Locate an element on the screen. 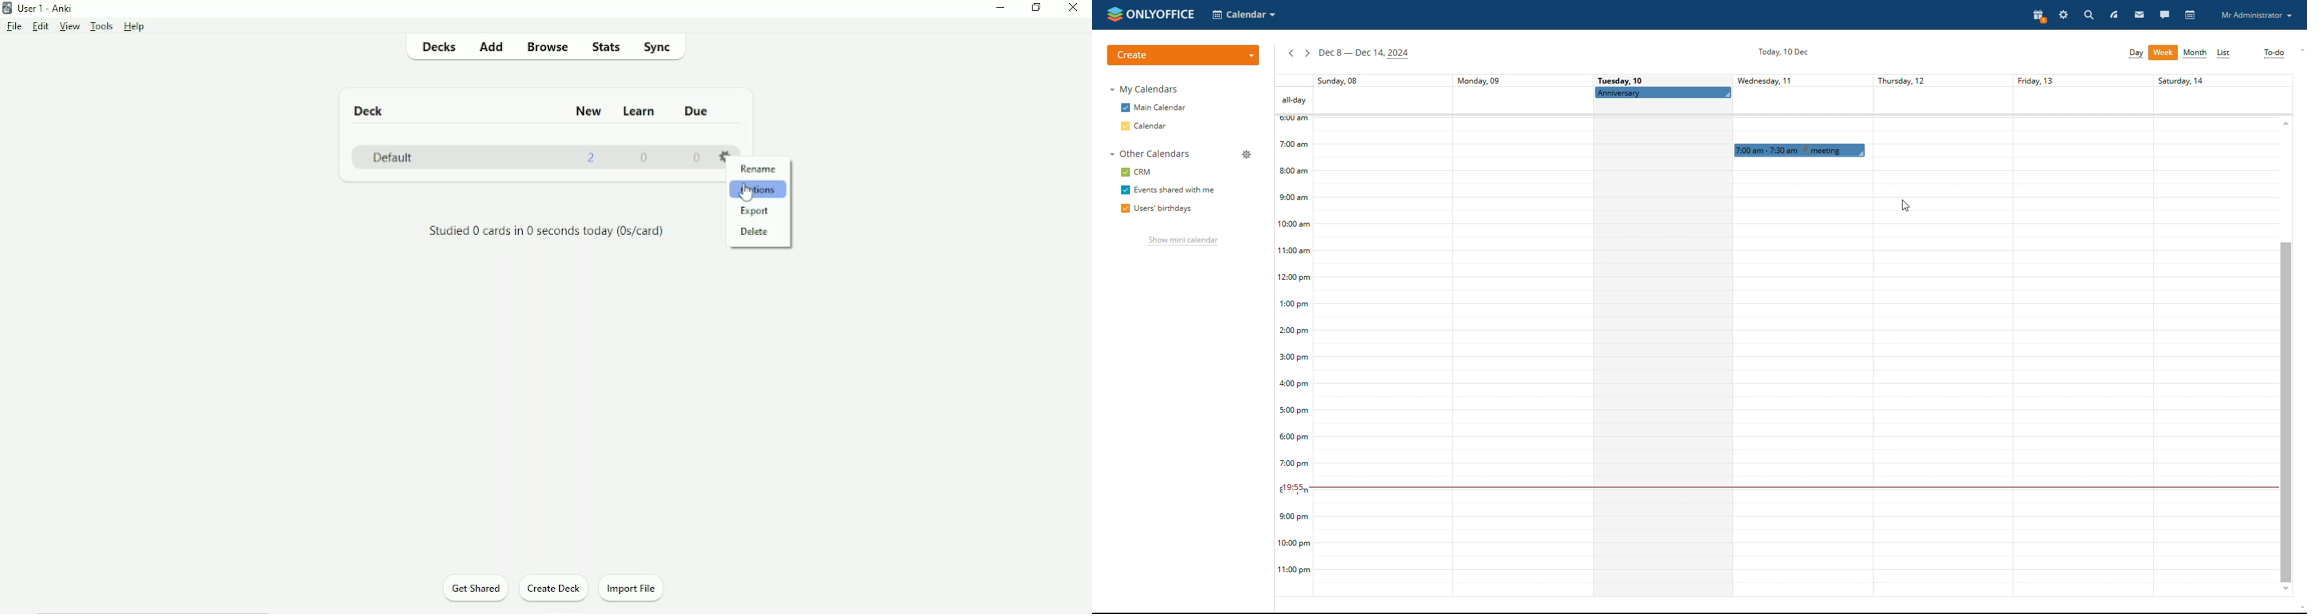 The height and width of the screenshot is (616, 2324). Help is located at coordinates (136, 27).